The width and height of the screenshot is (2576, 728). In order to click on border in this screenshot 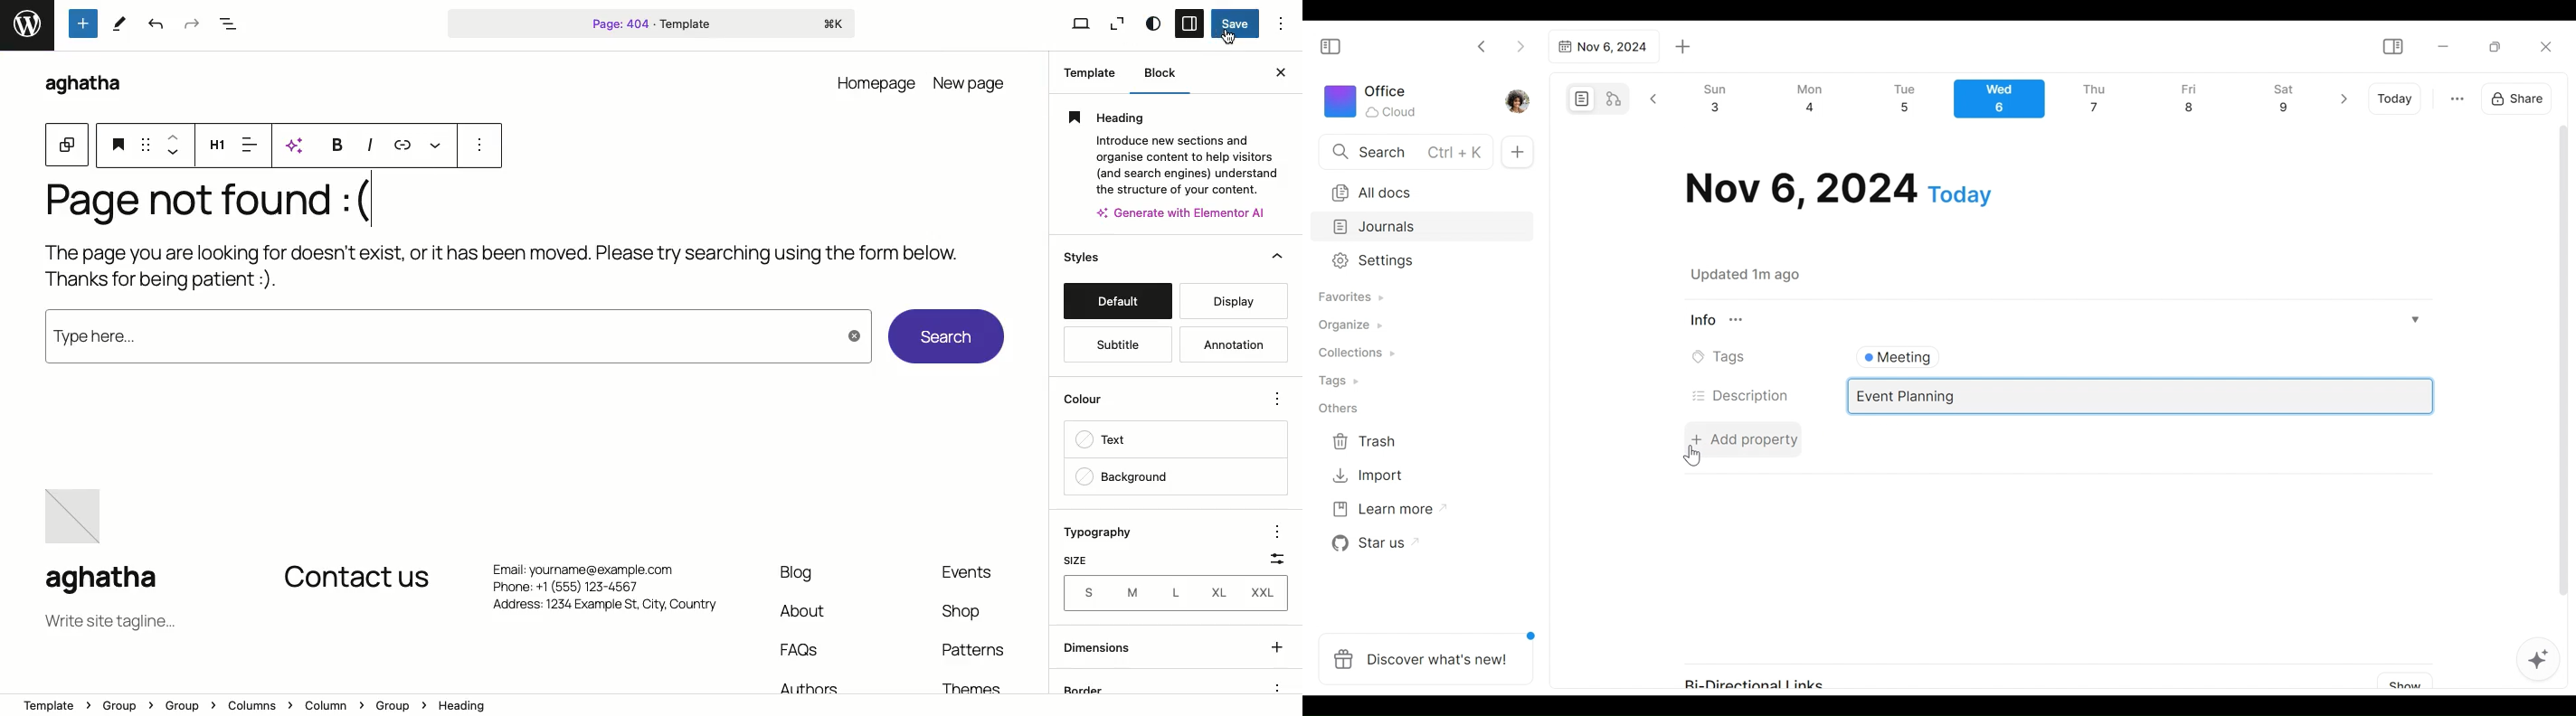, I will do `click(1126, 686)`.